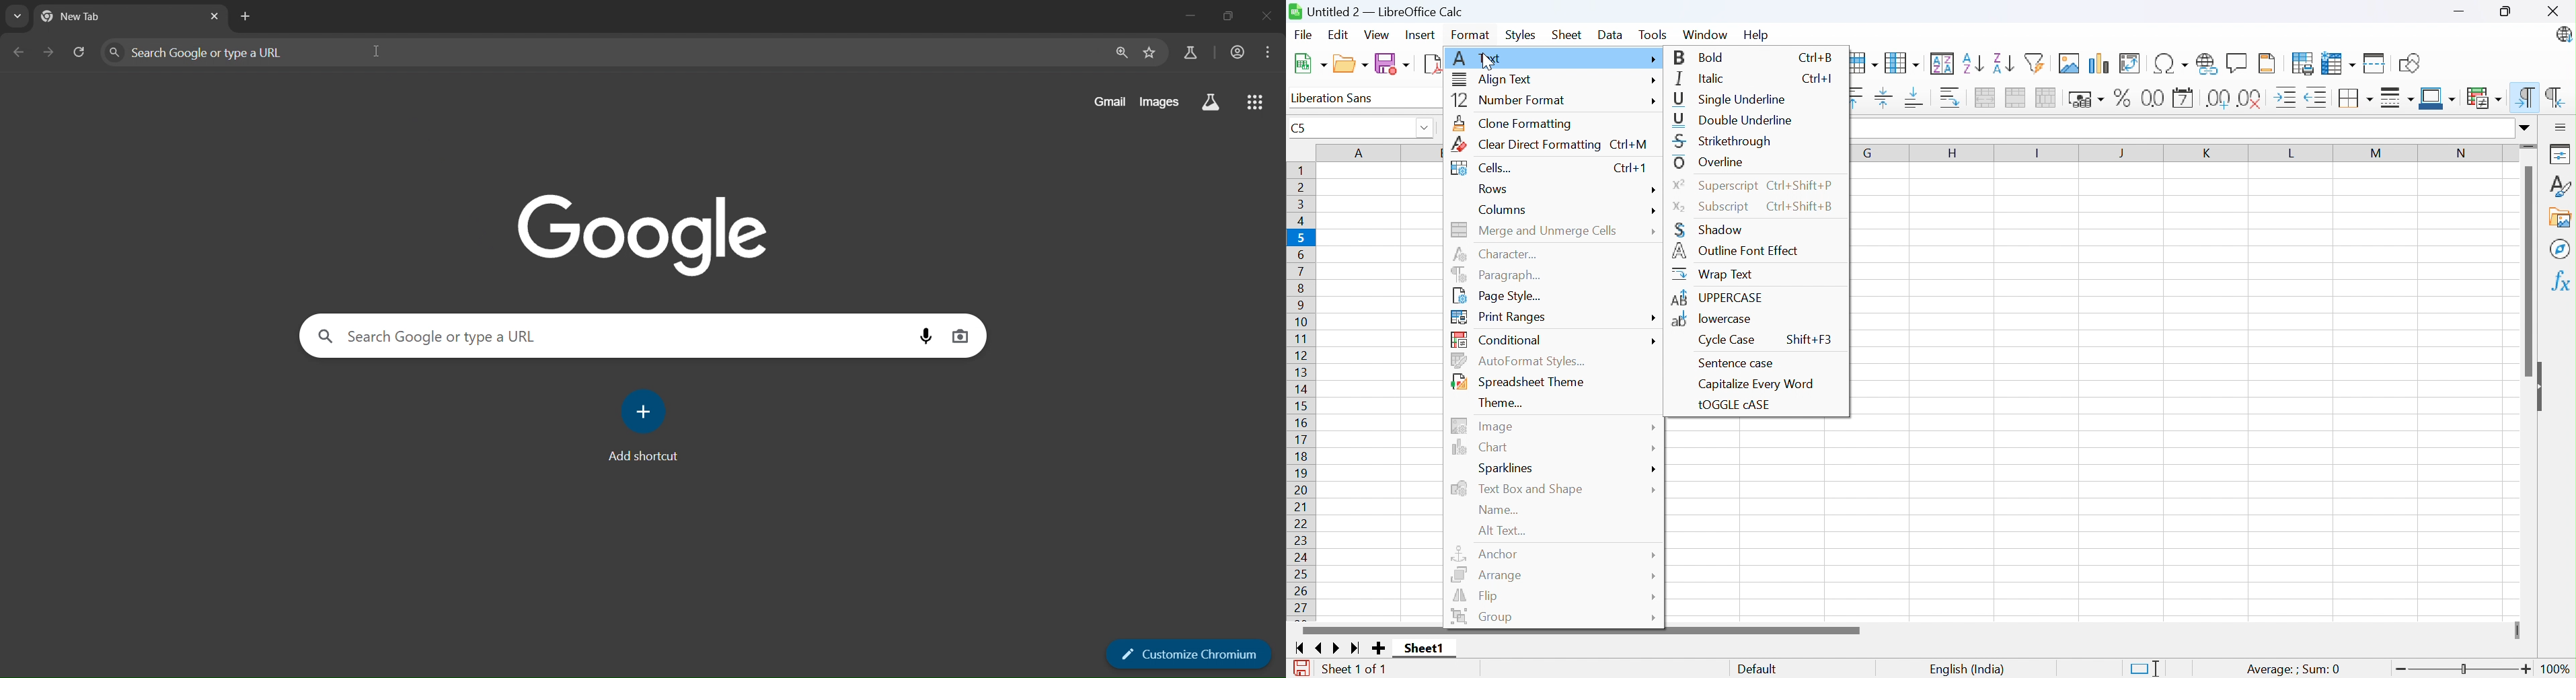 The image size is (2576, 700). Describe the element at coordinates (1653, 34) in the screenshot. I see `Tools` at that location.